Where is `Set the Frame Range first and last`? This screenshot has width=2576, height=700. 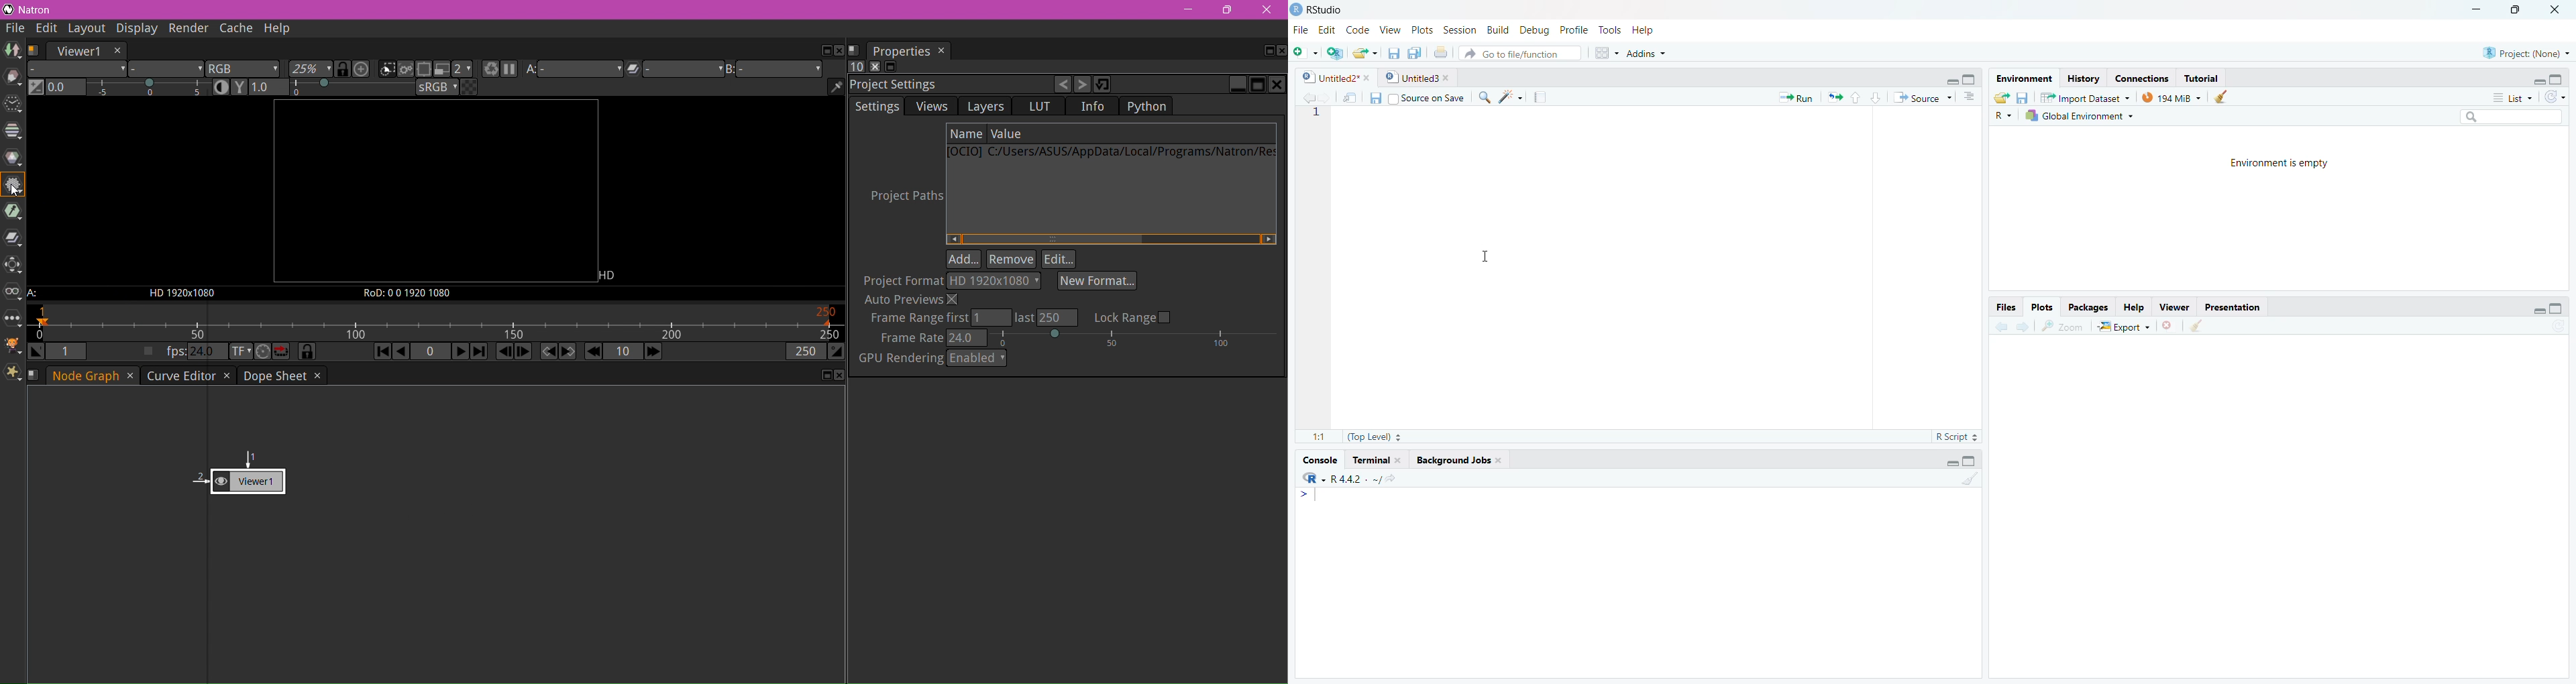 Set the Frame Range first and last is located at coordinates (971, 318).